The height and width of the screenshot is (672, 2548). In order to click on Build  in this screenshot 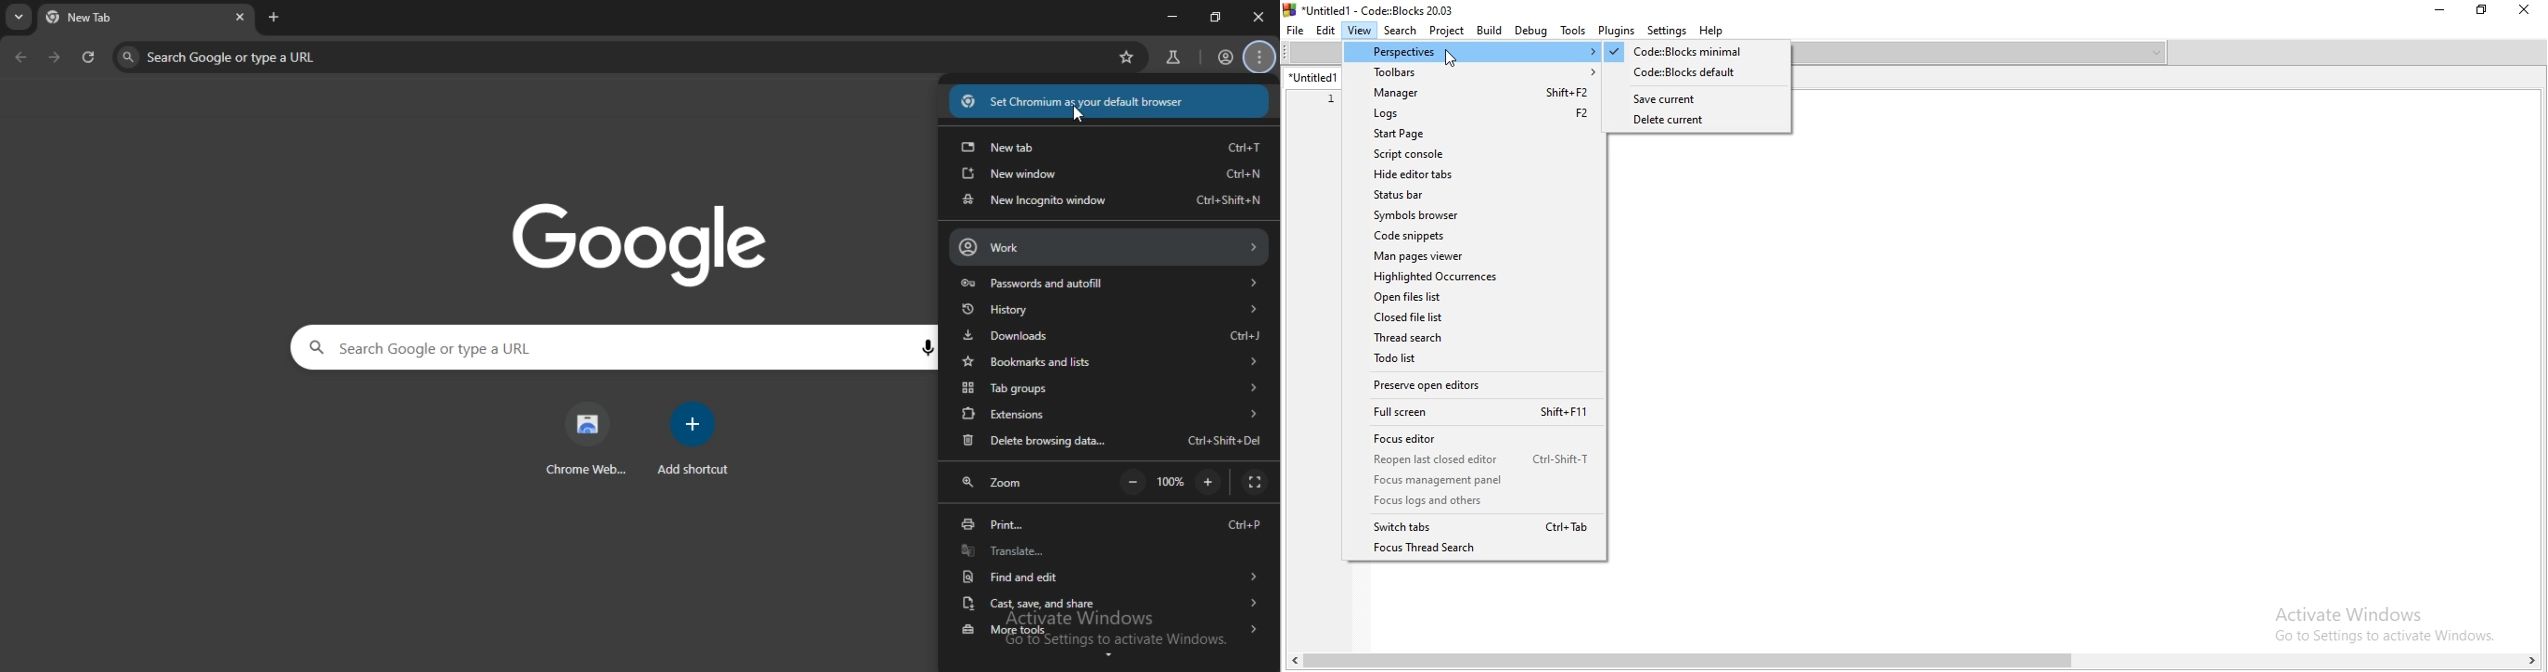, I will do `click(1487, 31)`.